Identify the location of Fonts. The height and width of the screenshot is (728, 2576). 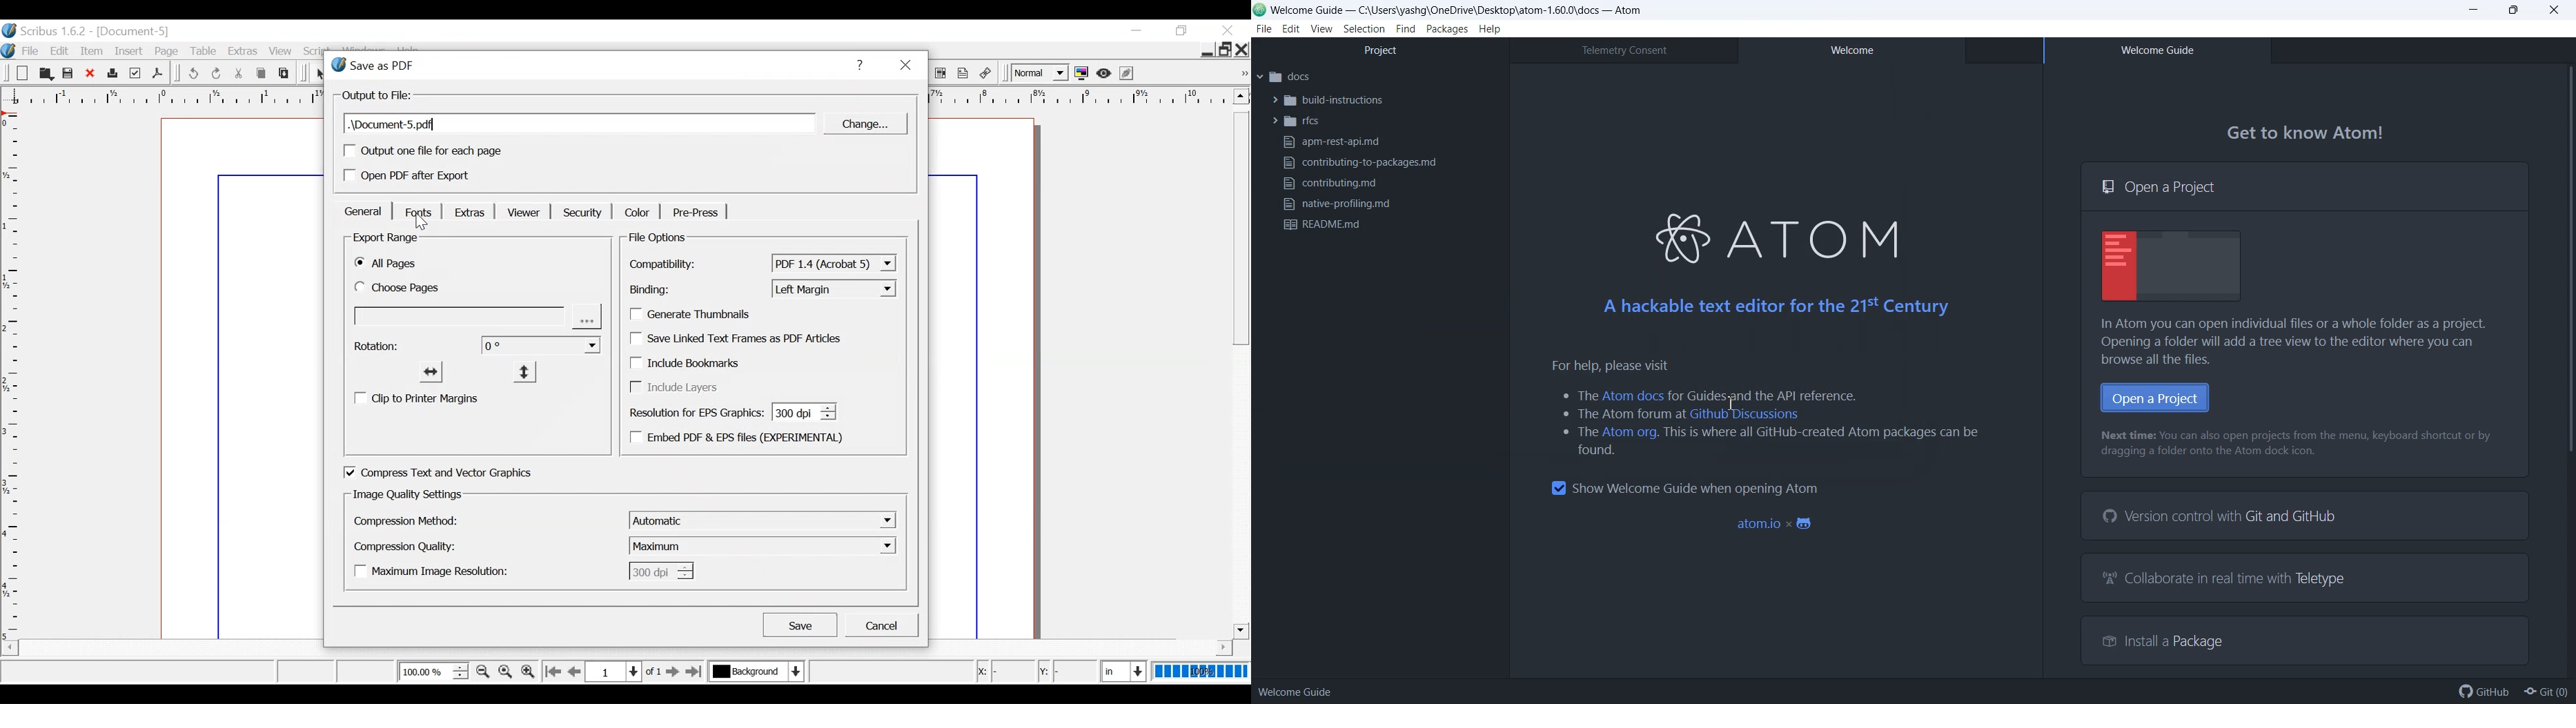
(418, 211).